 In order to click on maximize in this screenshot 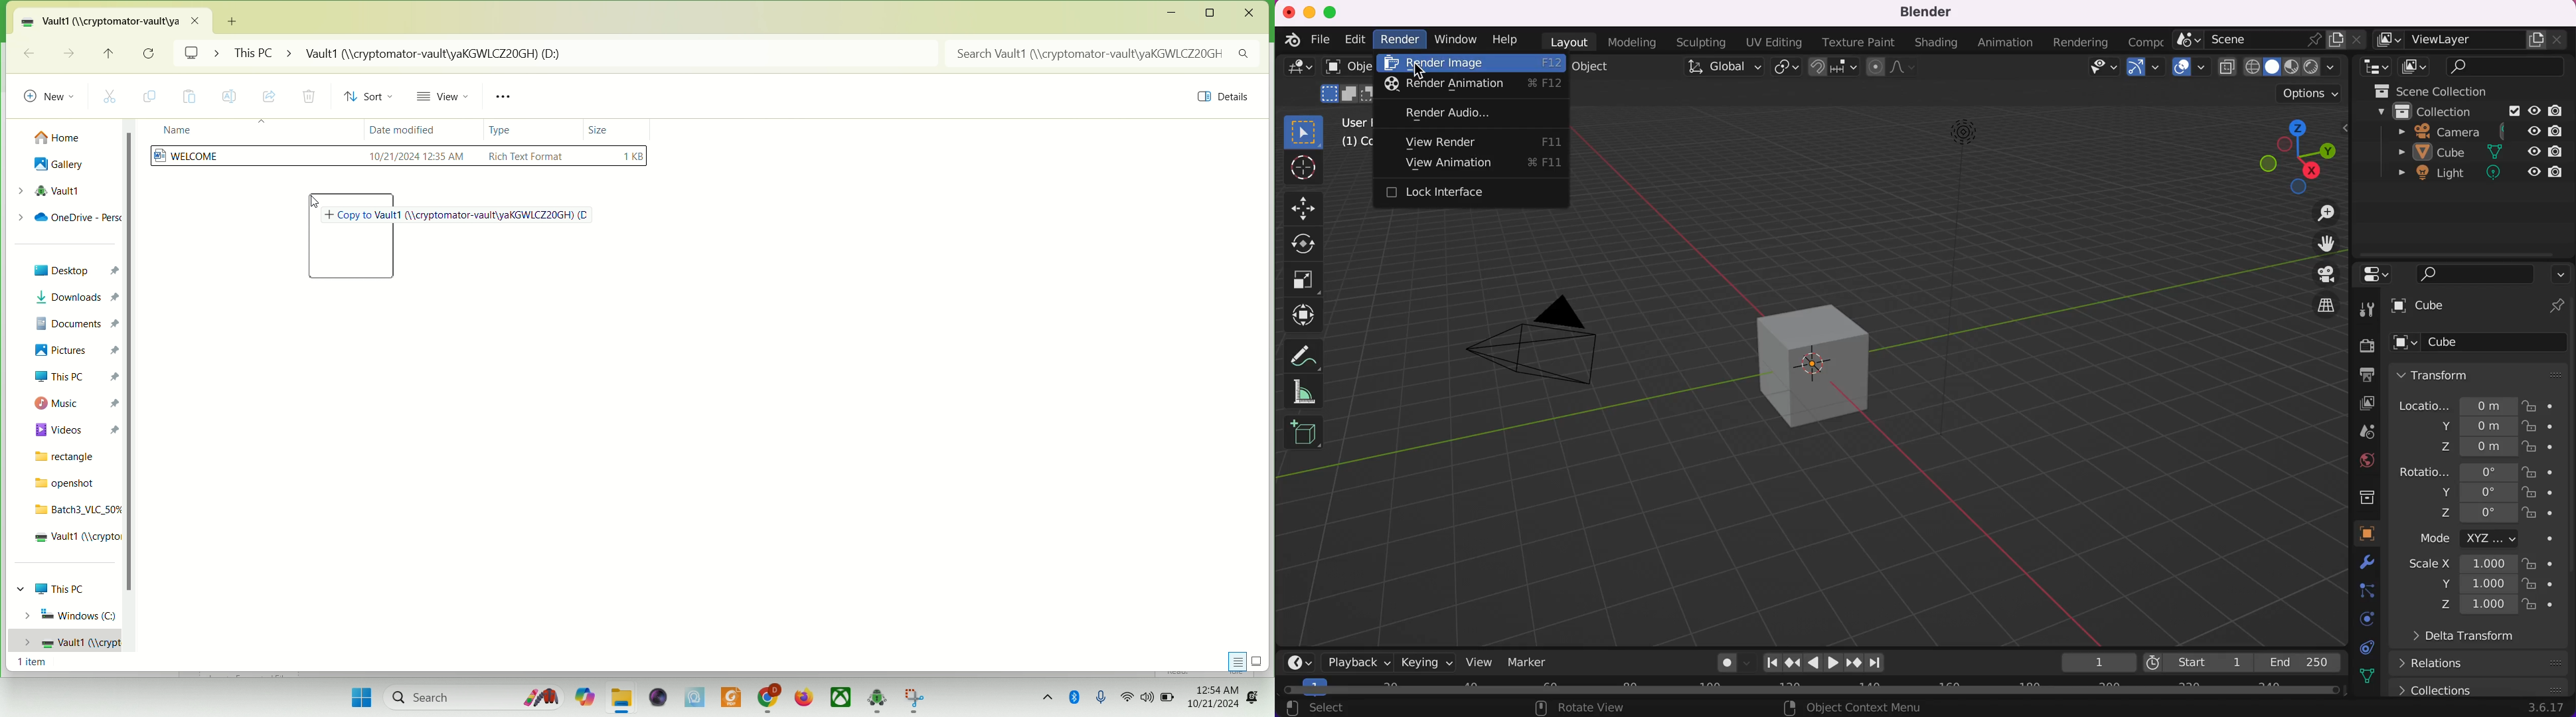, I will do `click(1214, 13)`.